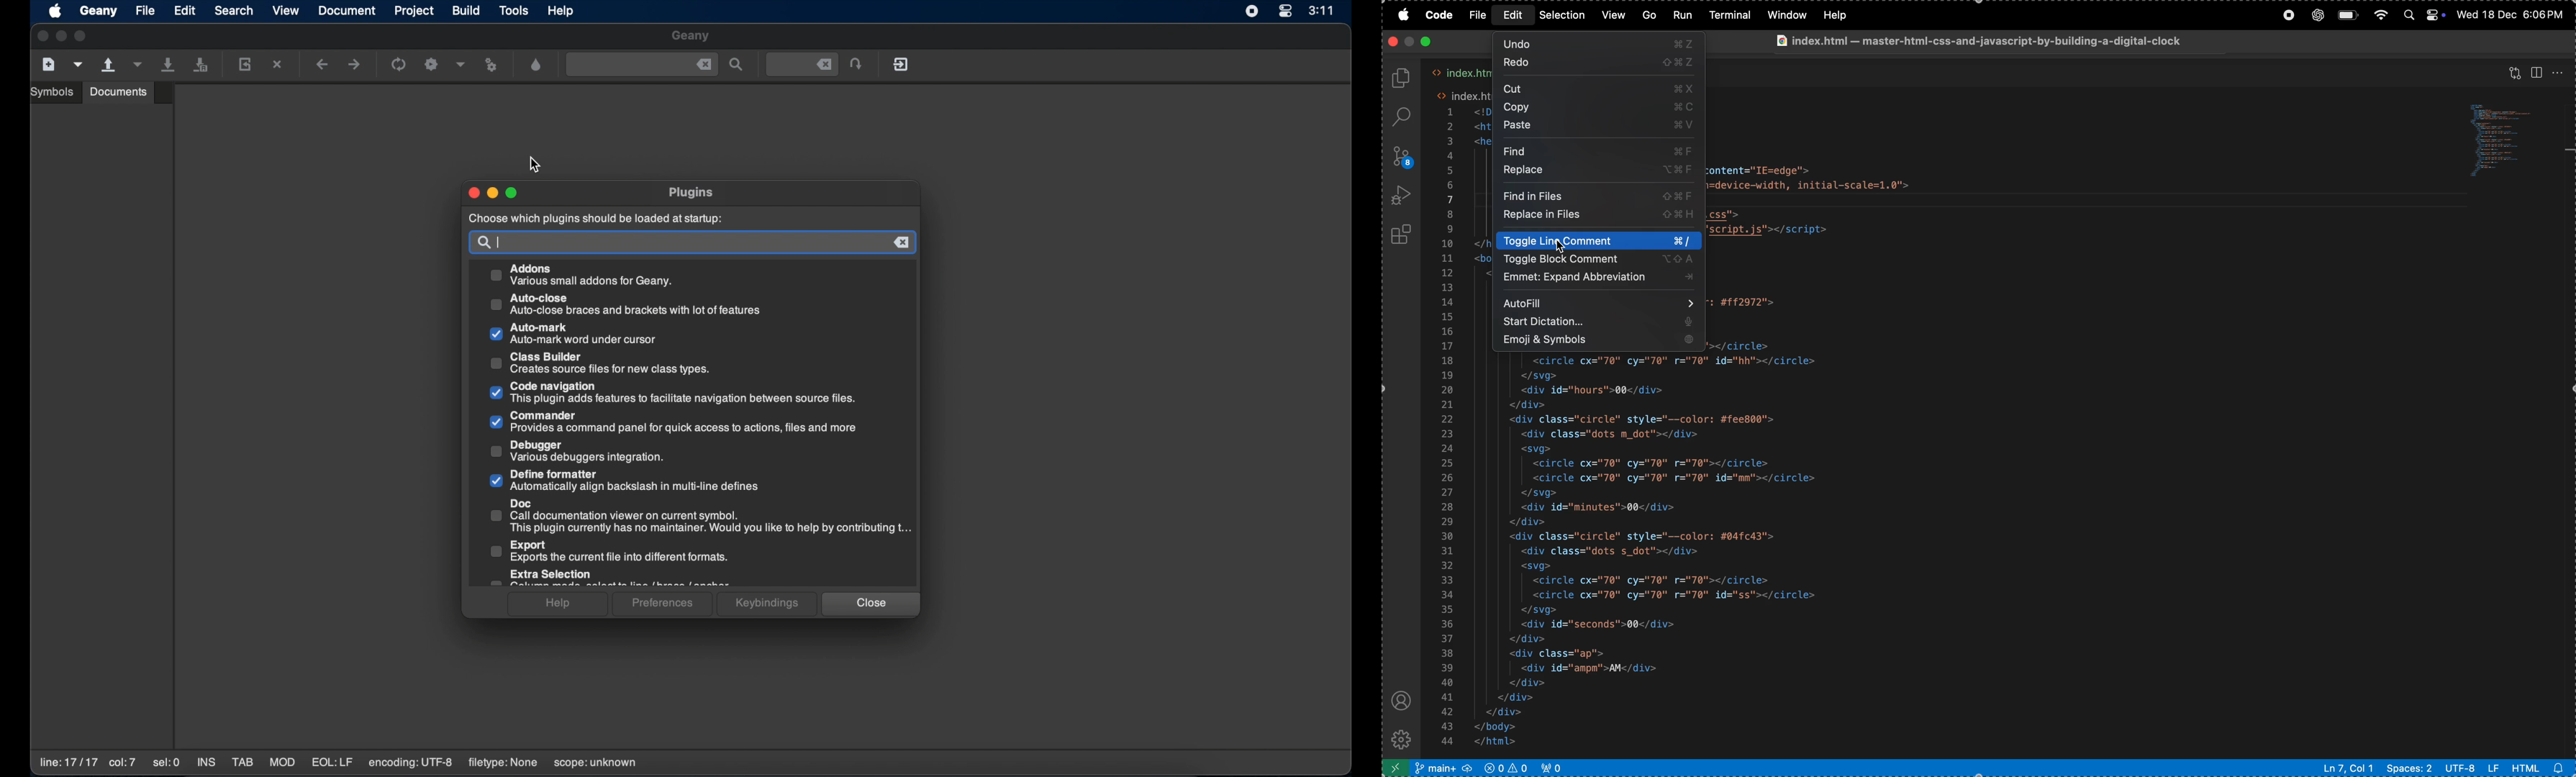  I want to click on view, so click(1612, 15).